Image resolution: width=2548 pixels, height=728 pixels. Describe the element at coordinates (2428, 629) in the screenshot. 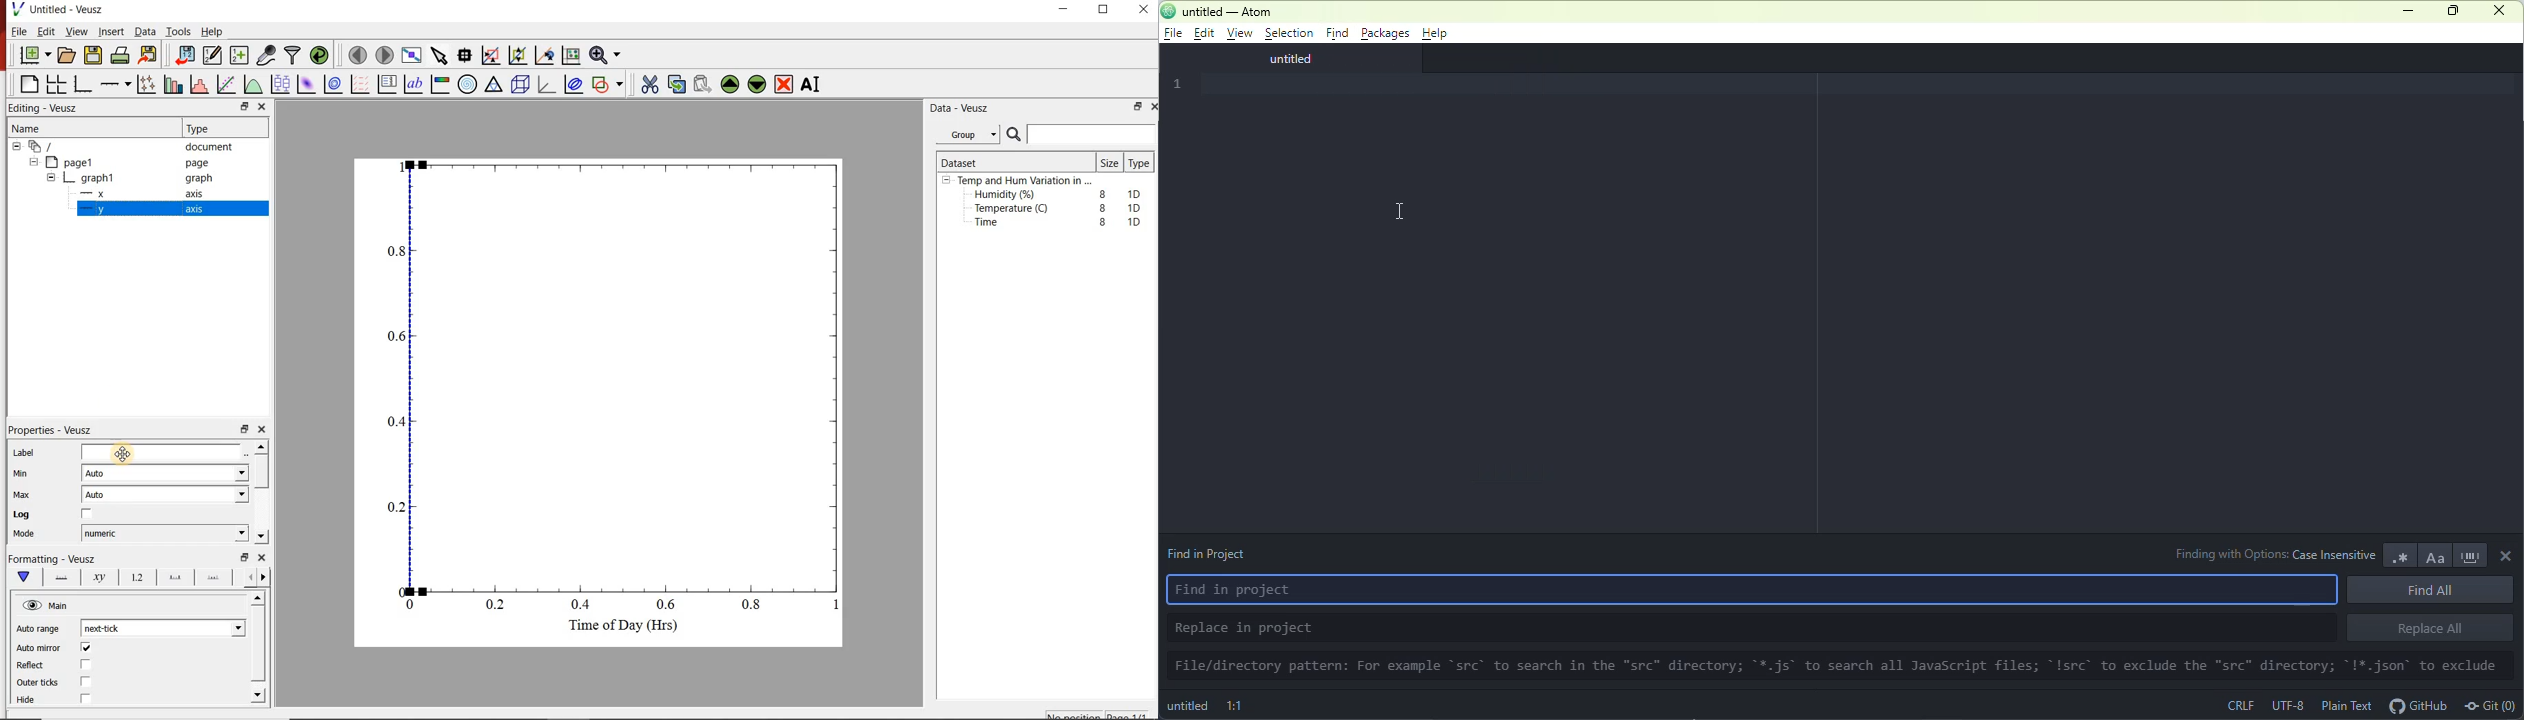

I see `replace all` at that location.